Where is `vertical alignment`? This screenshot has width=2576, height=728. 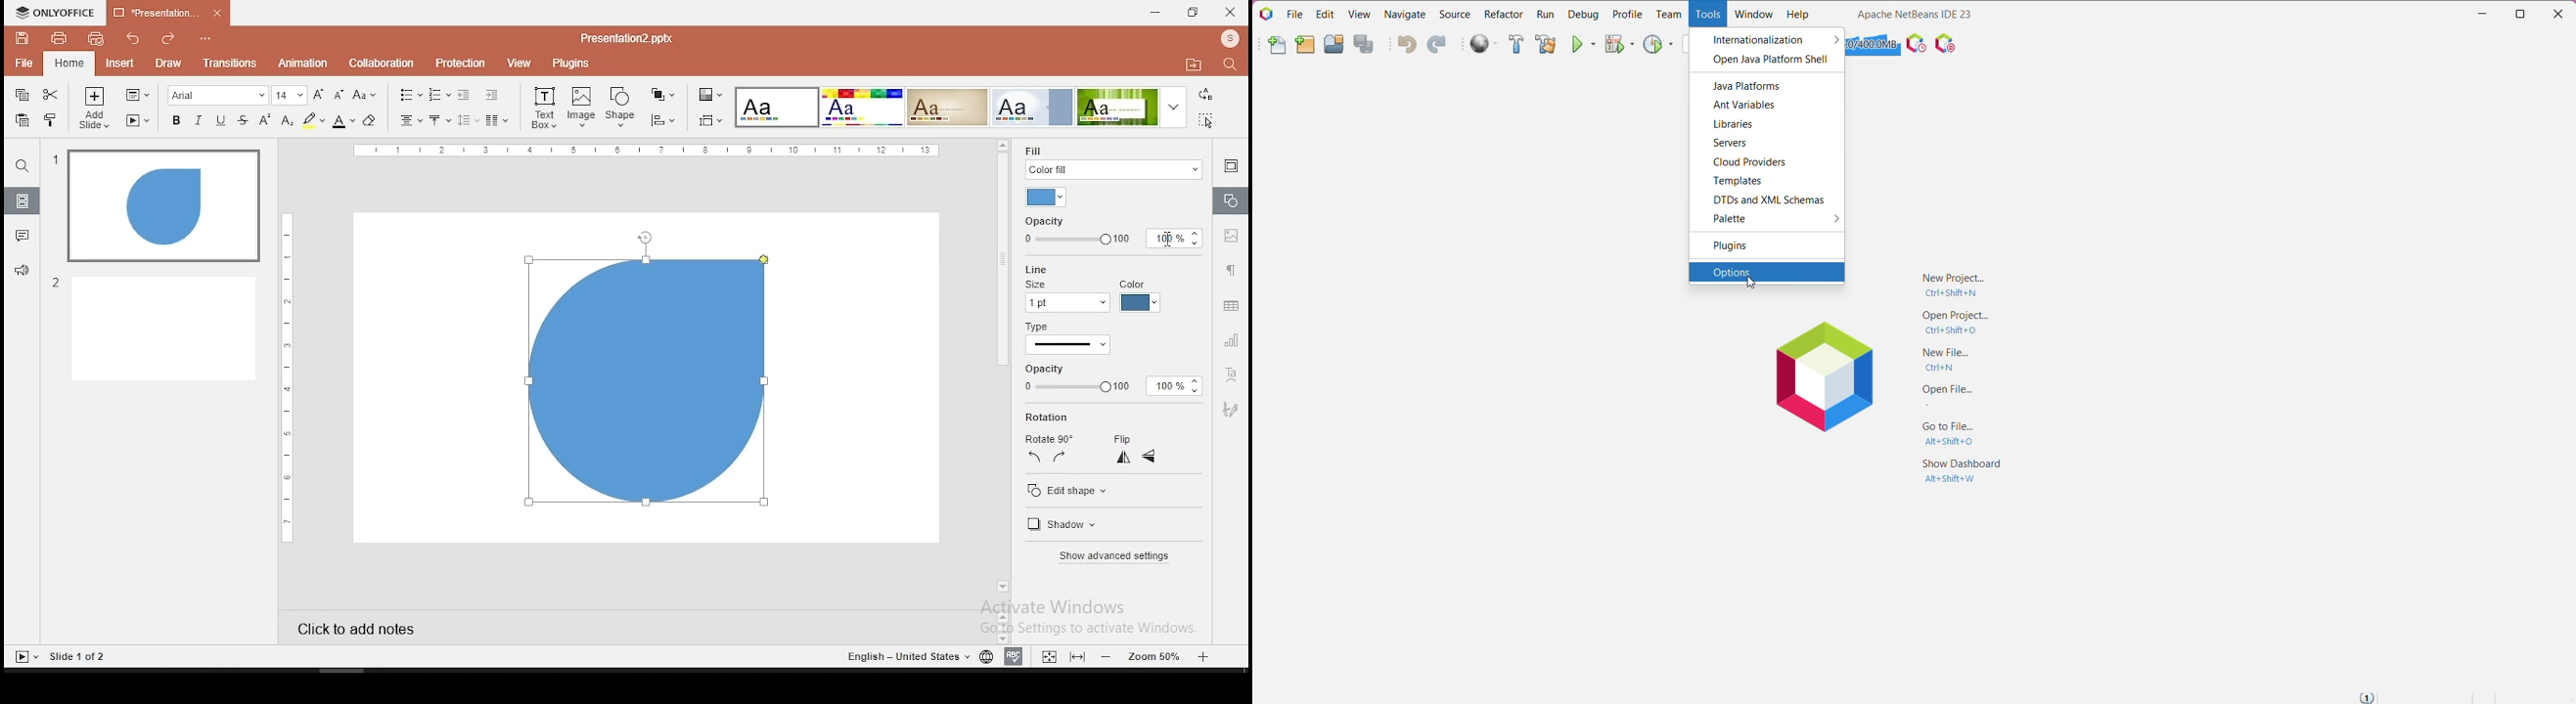 vertical alignment is located at coordinates (438, 120).